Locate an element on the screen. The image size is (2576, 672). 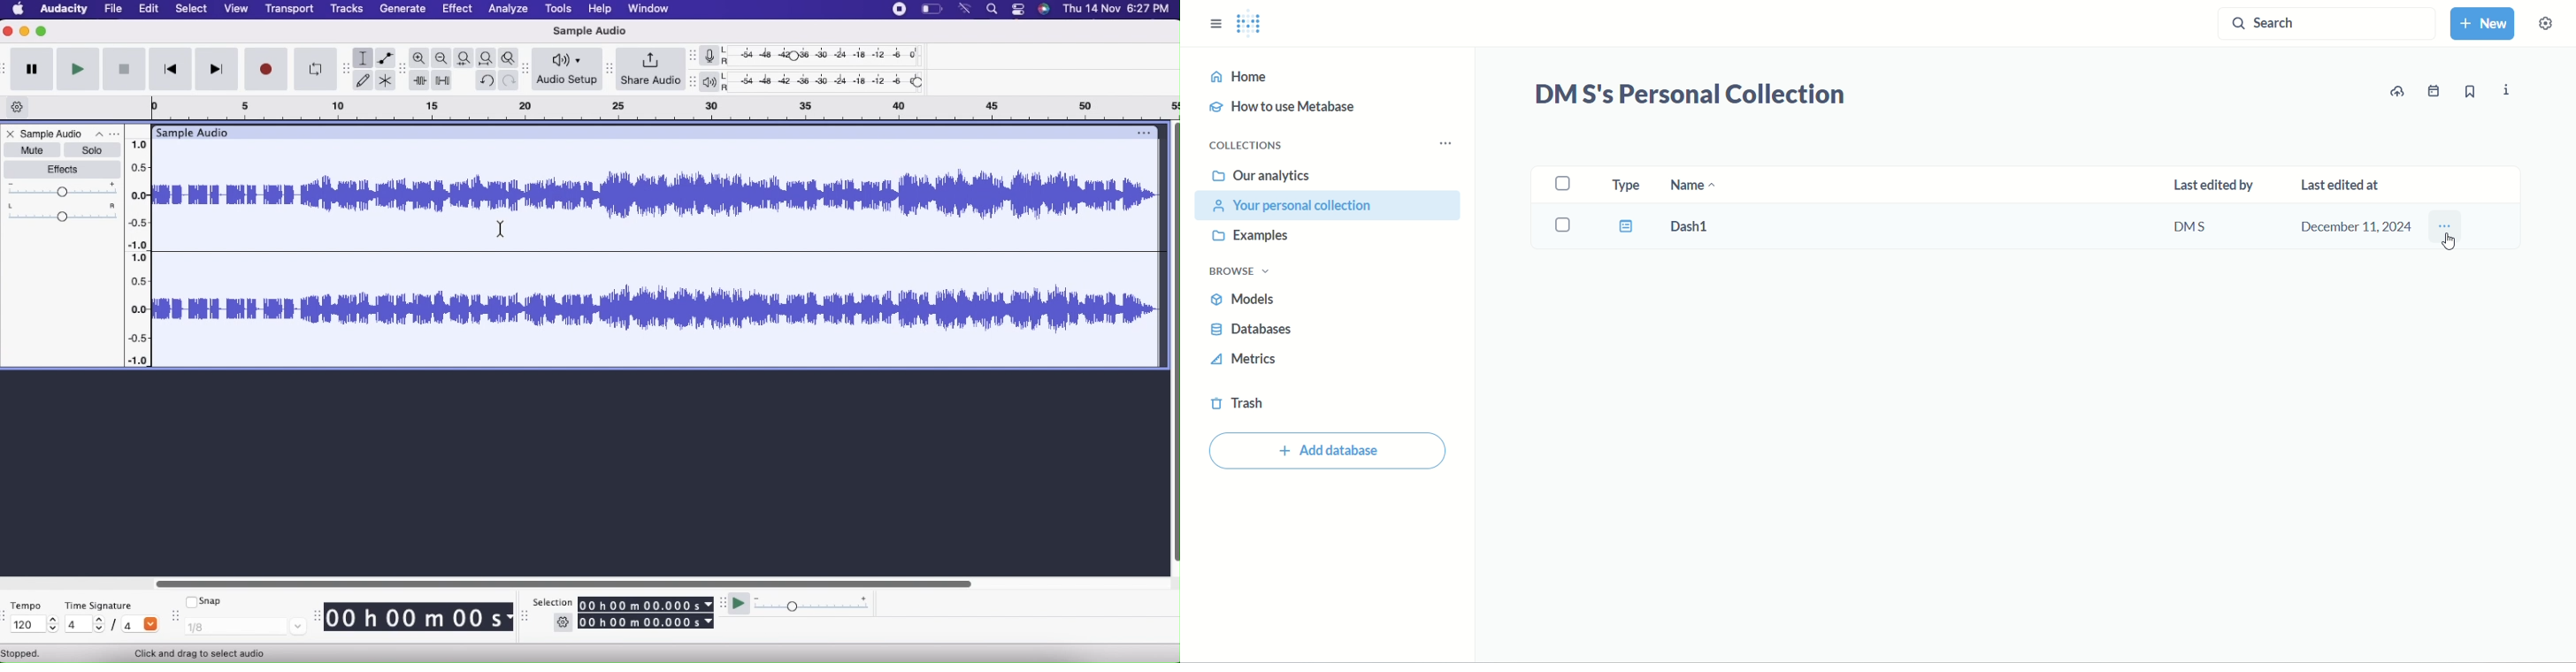
add database is located at coordinates (1330, 453).